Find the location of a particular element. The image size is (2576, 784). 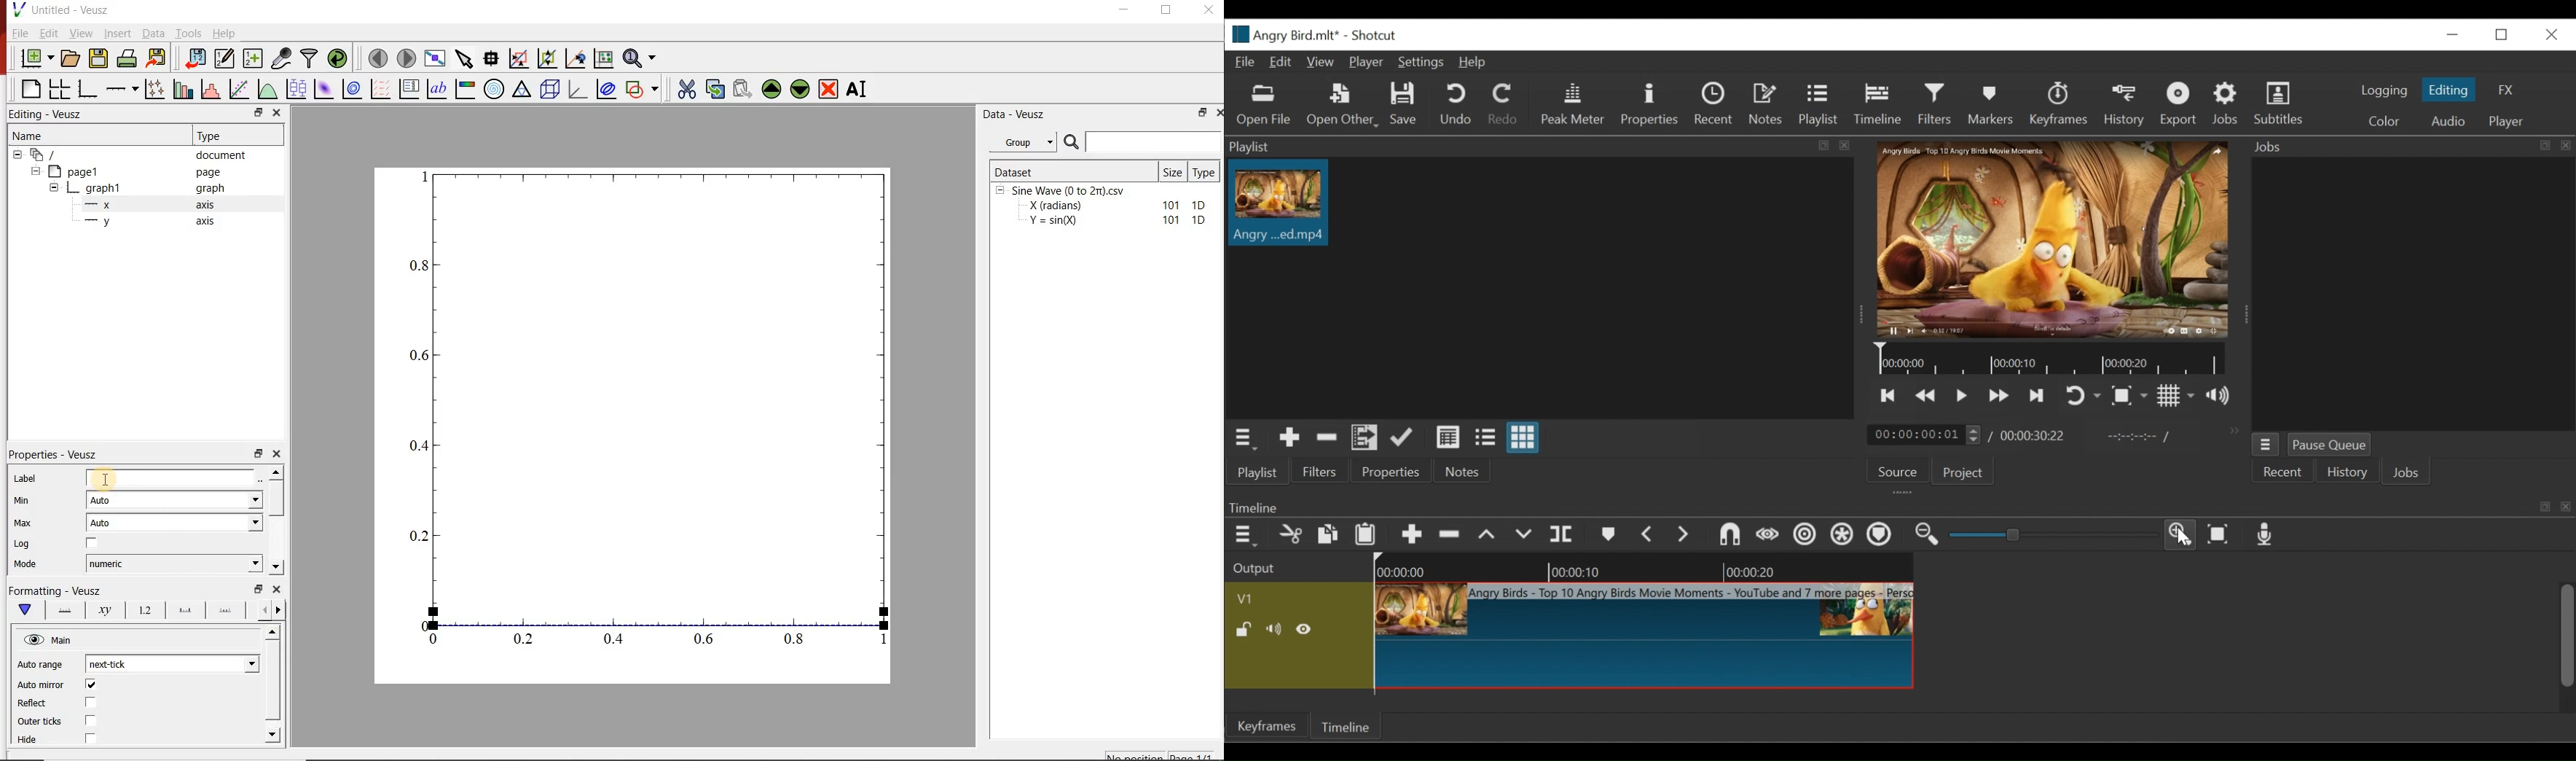

(un)lock track is located at coordinates (1246, 630).